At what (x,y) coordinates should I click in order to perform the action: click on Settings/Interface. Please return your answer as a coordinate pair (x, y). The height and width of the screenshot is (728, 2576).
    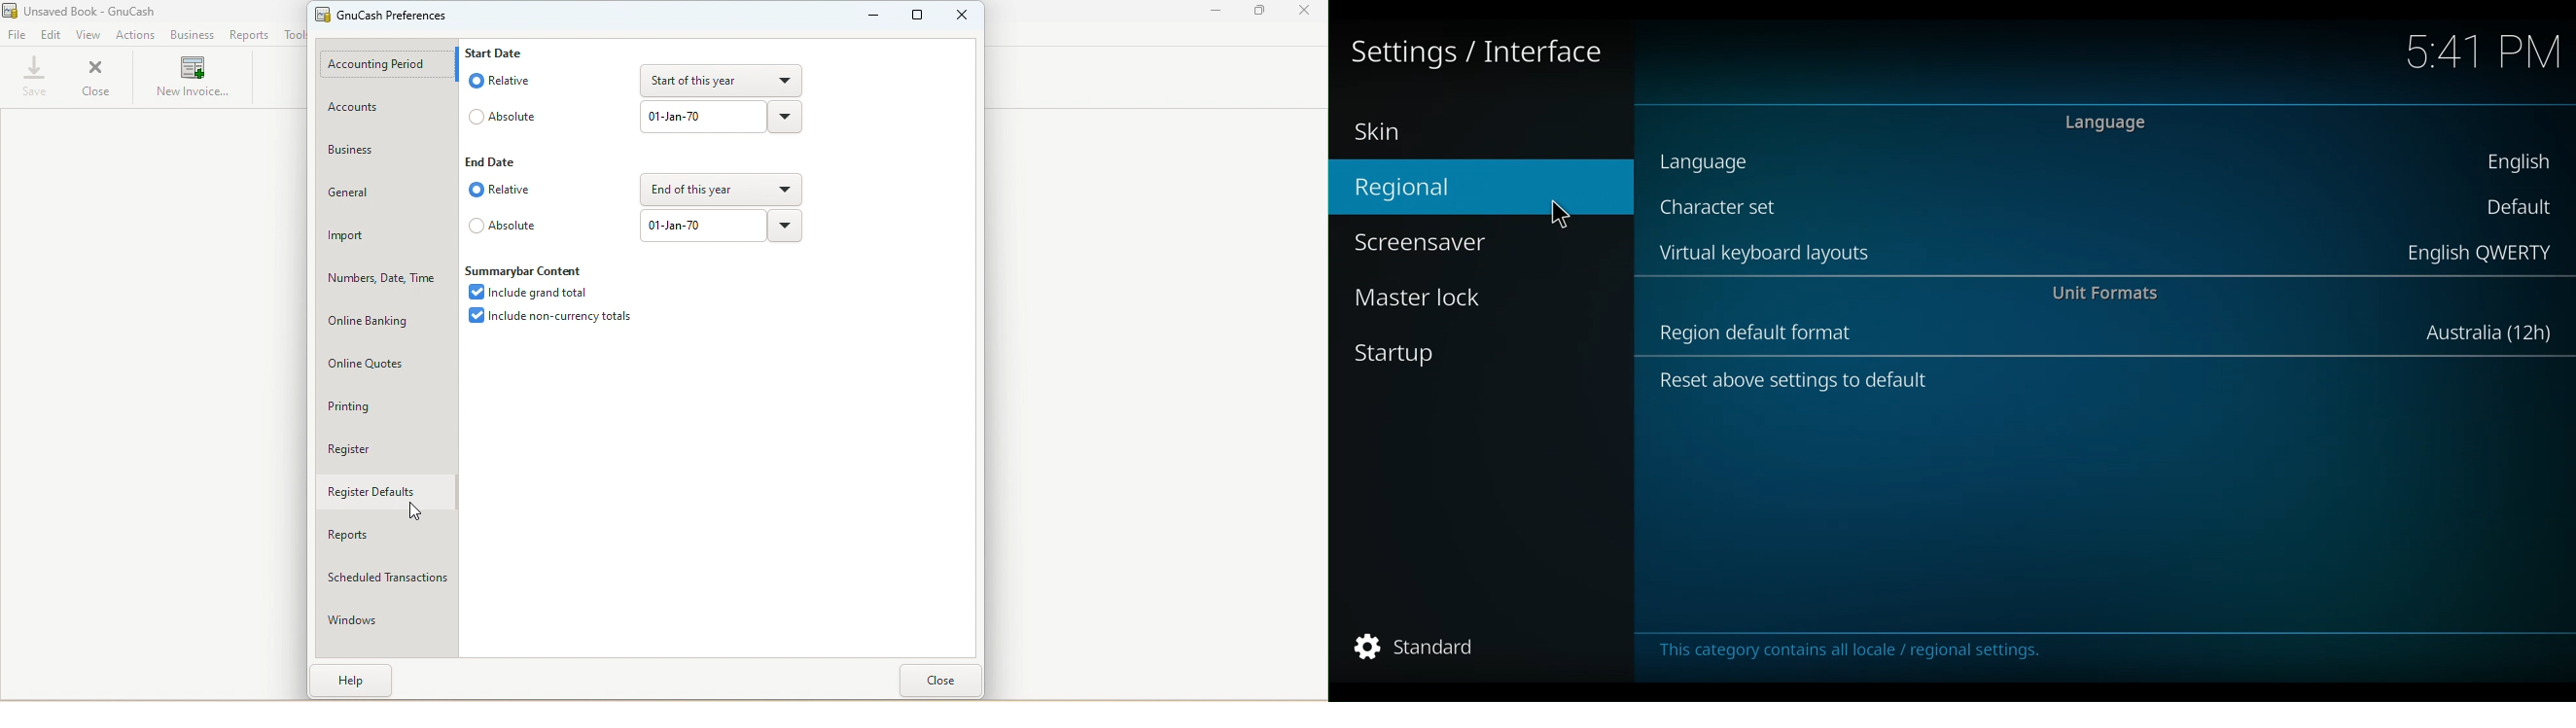
    Looking at the image, I should click on (1473, 55).